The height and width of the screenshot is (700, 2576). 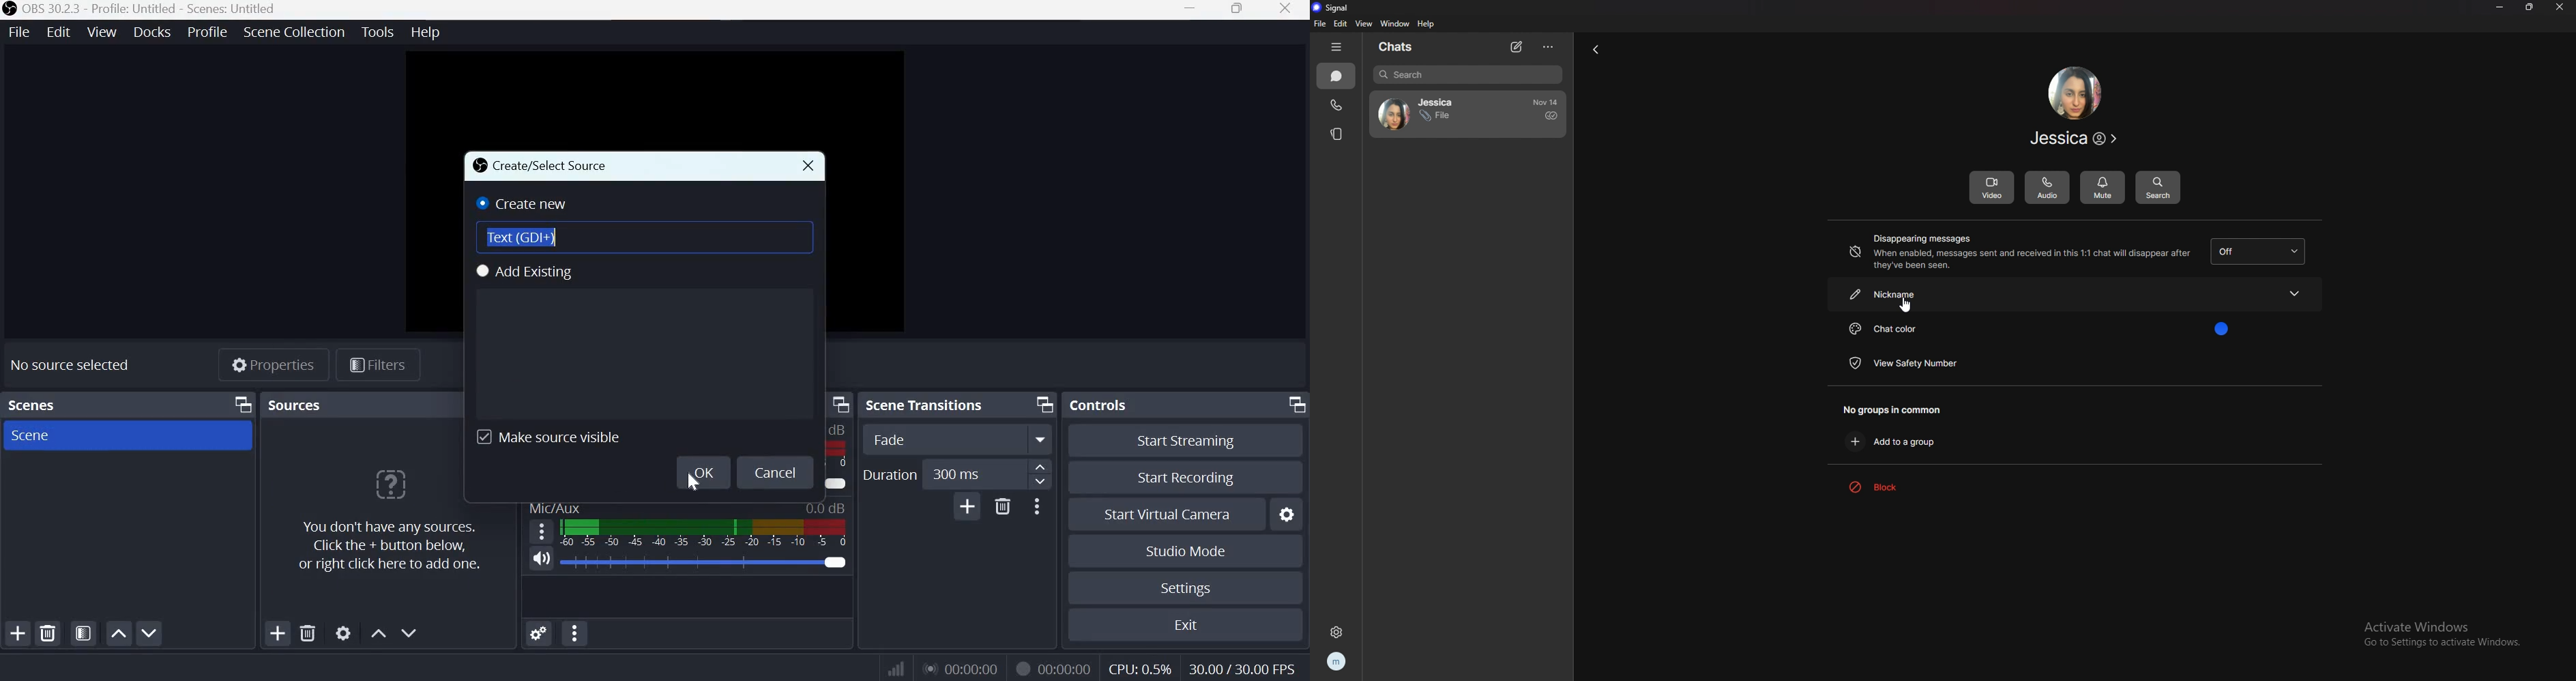 What do you see at coordinates (808, 165) in the screenshot?
I see `close` at bounding box center [808, 165].